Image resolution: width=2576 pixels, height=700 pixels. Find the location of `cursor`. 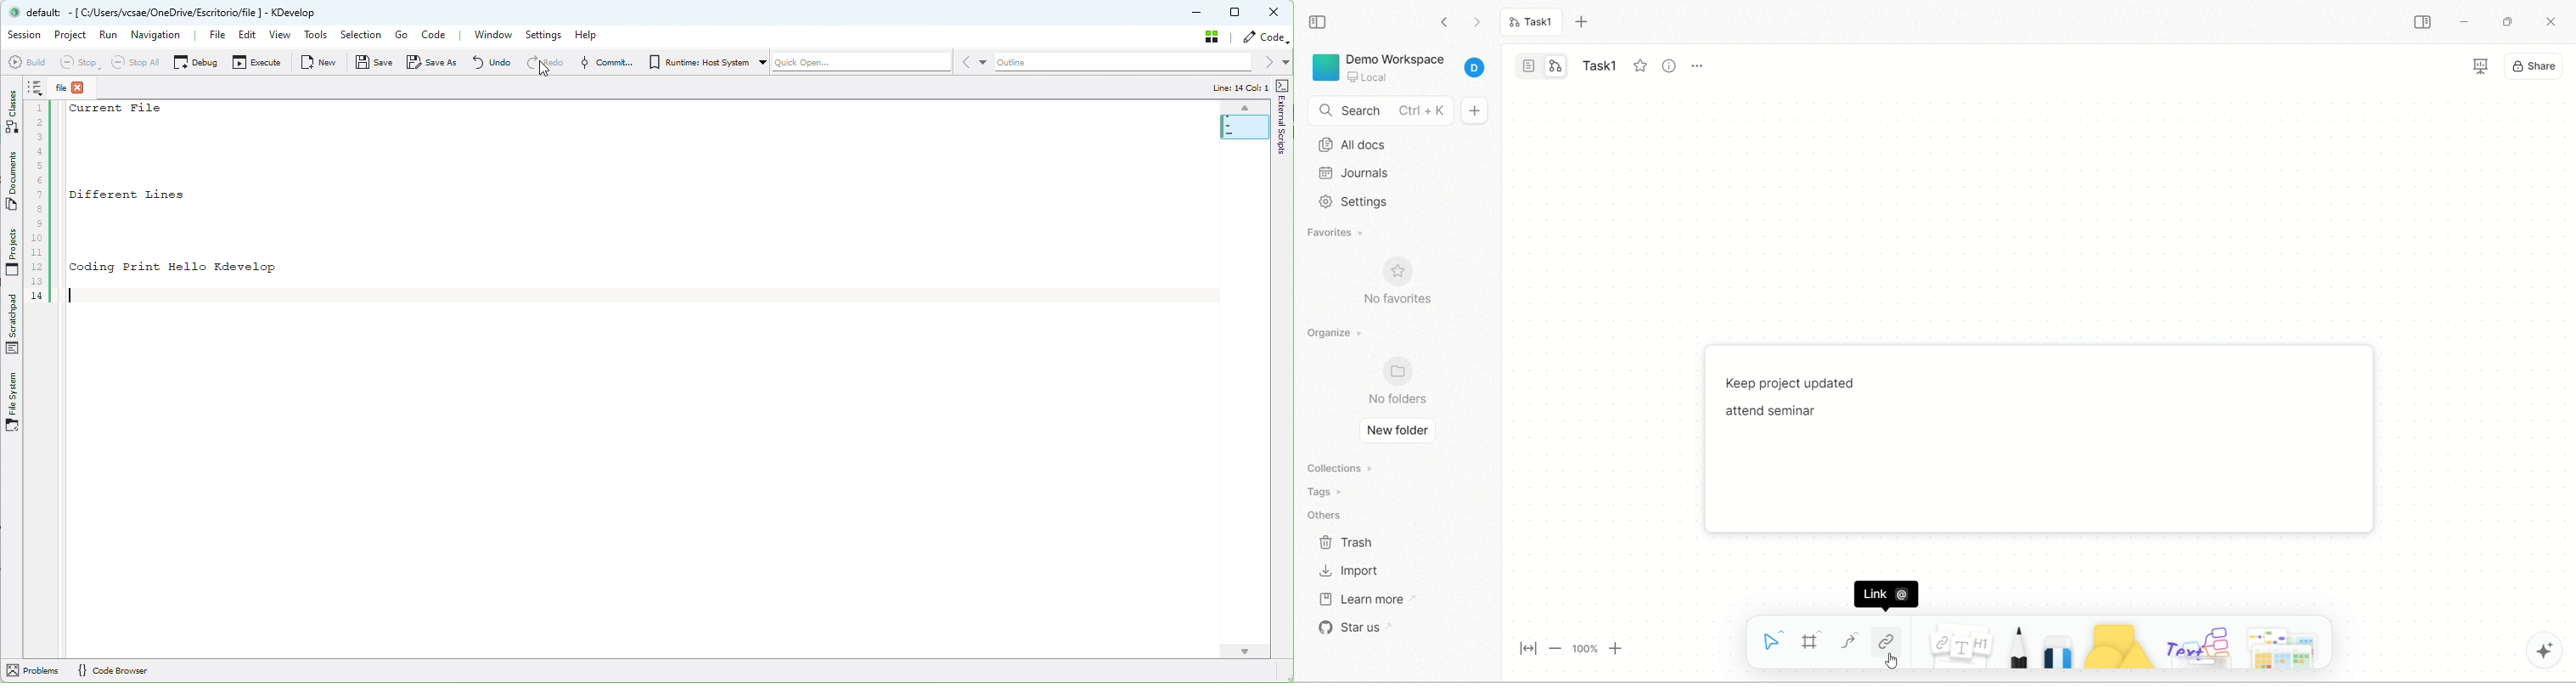

cursor is located at coordinates (1893, 661).